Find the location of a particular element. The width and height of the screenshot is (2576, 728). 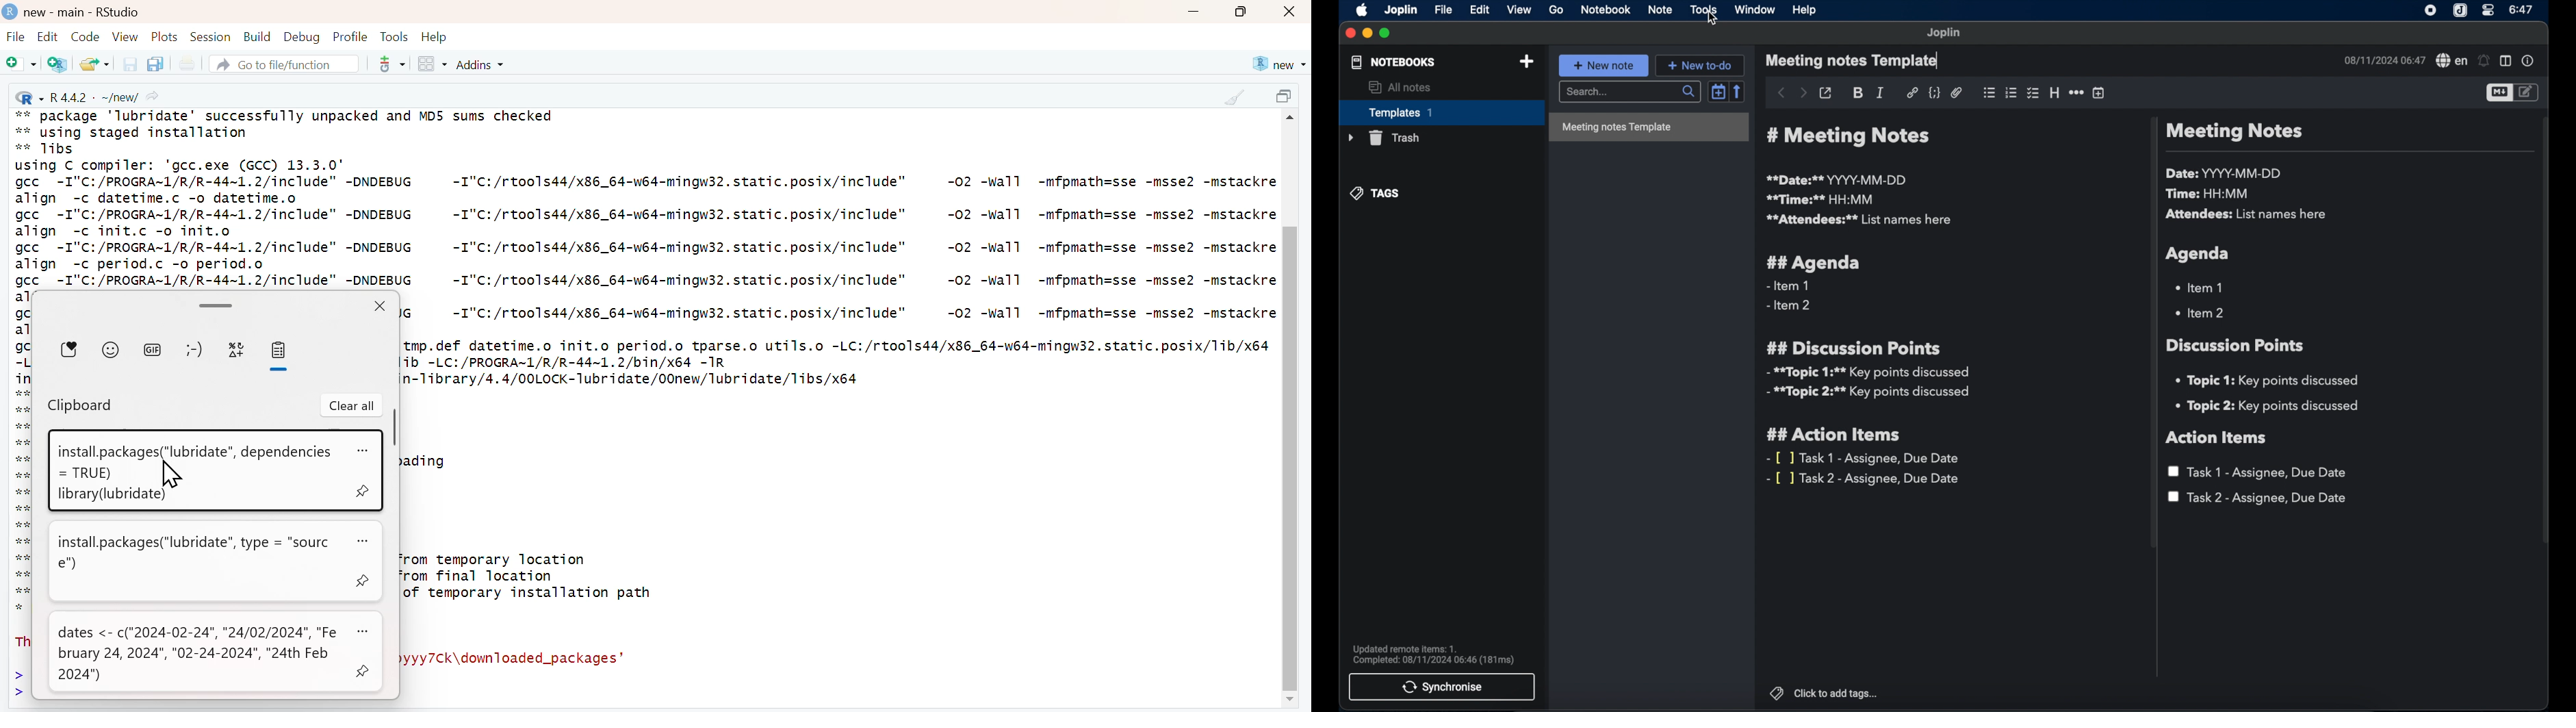

bold is located at coordinates (1858, 94).